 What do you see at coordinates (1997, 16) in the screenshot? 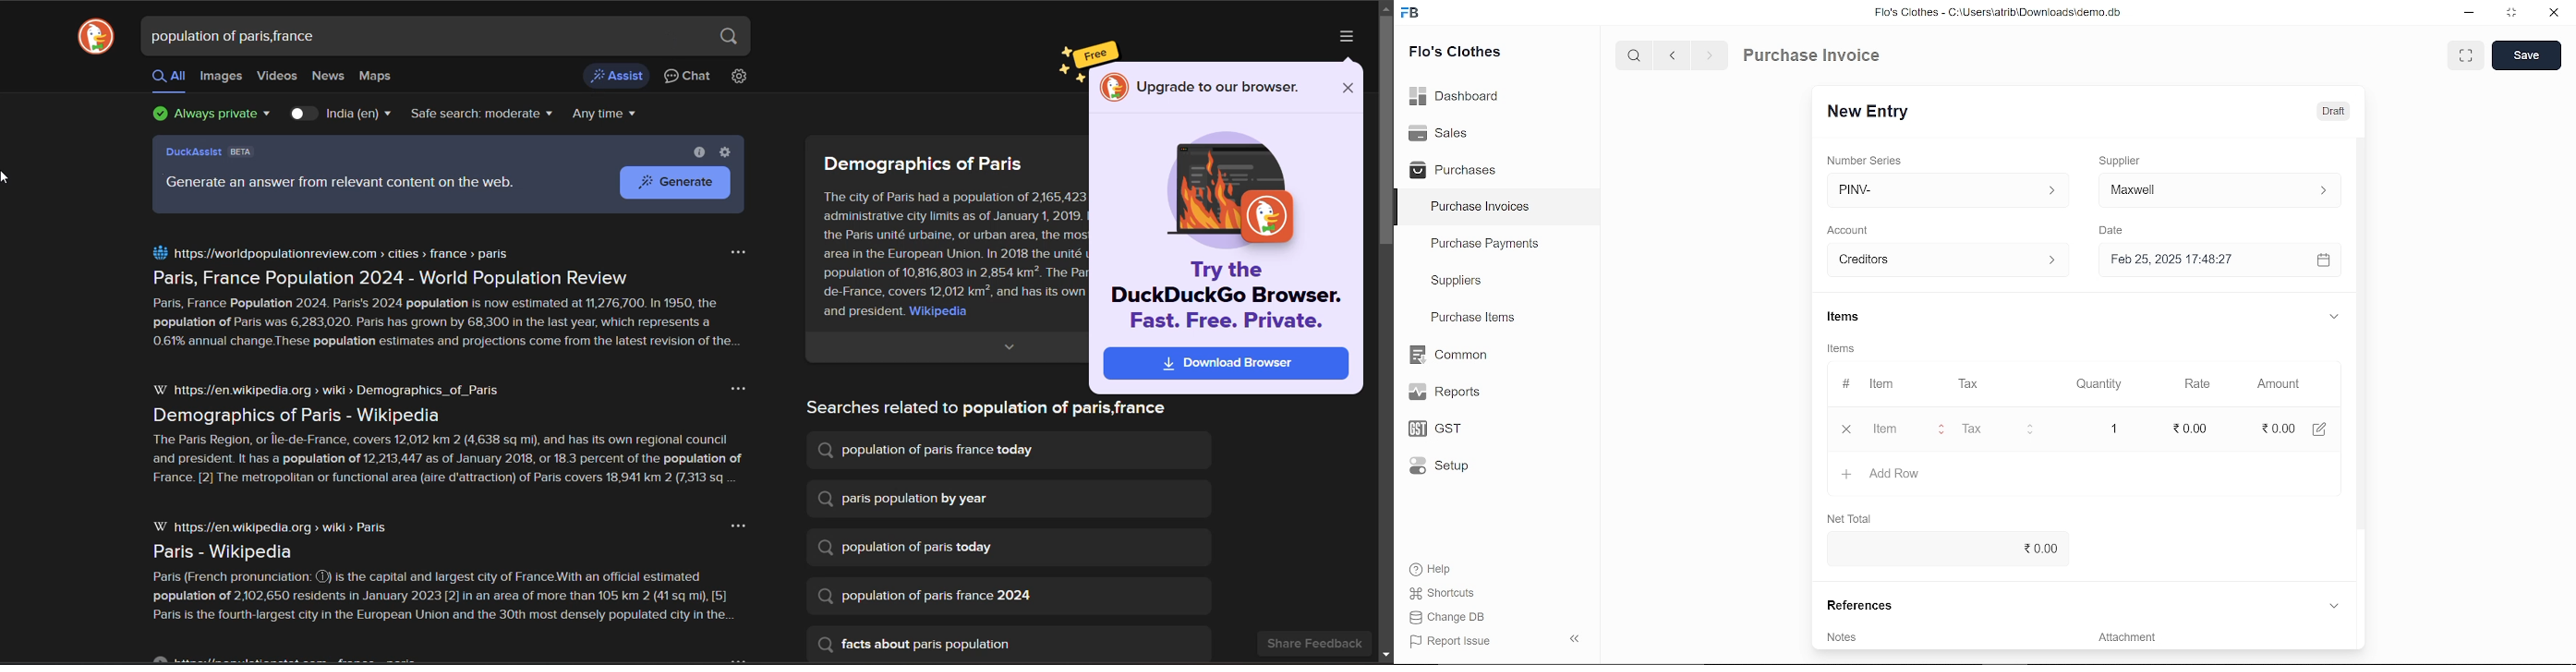
I see `Flo's Clothes - C:\Users\alrib\Downioads'cemo.db.` at bounding box center [1997, 16].